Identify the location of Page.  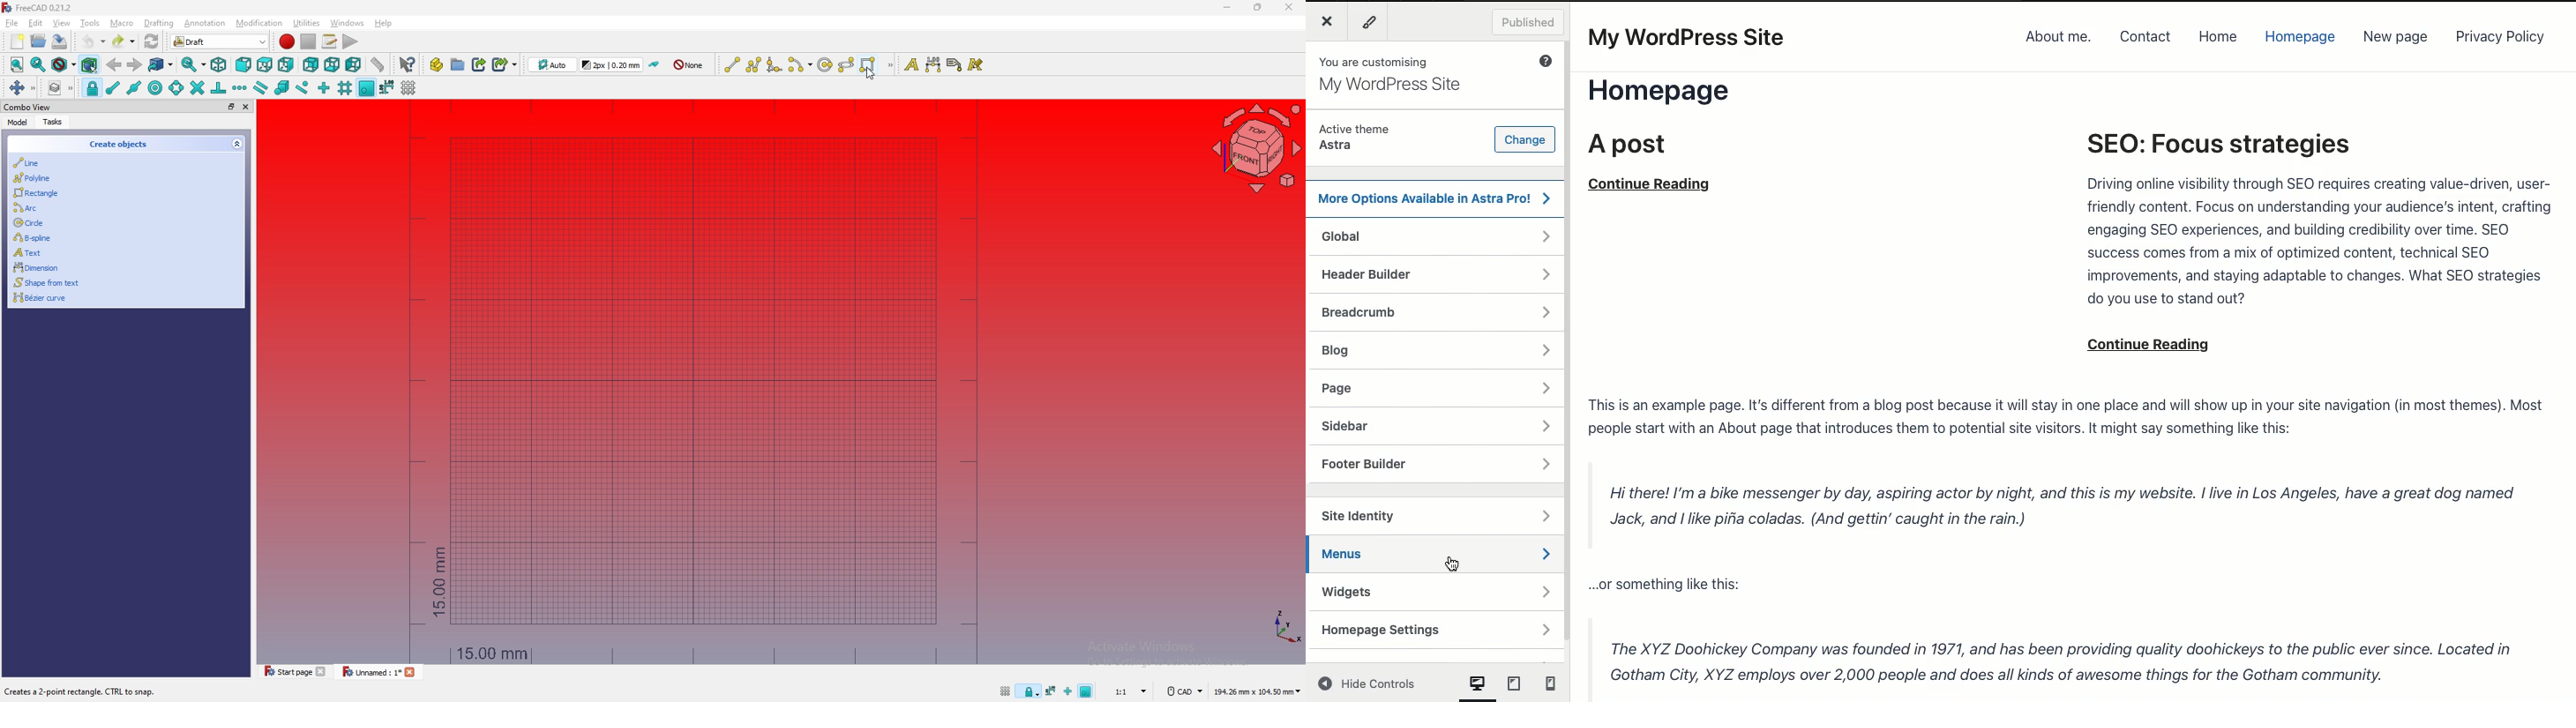
(1435, 387).